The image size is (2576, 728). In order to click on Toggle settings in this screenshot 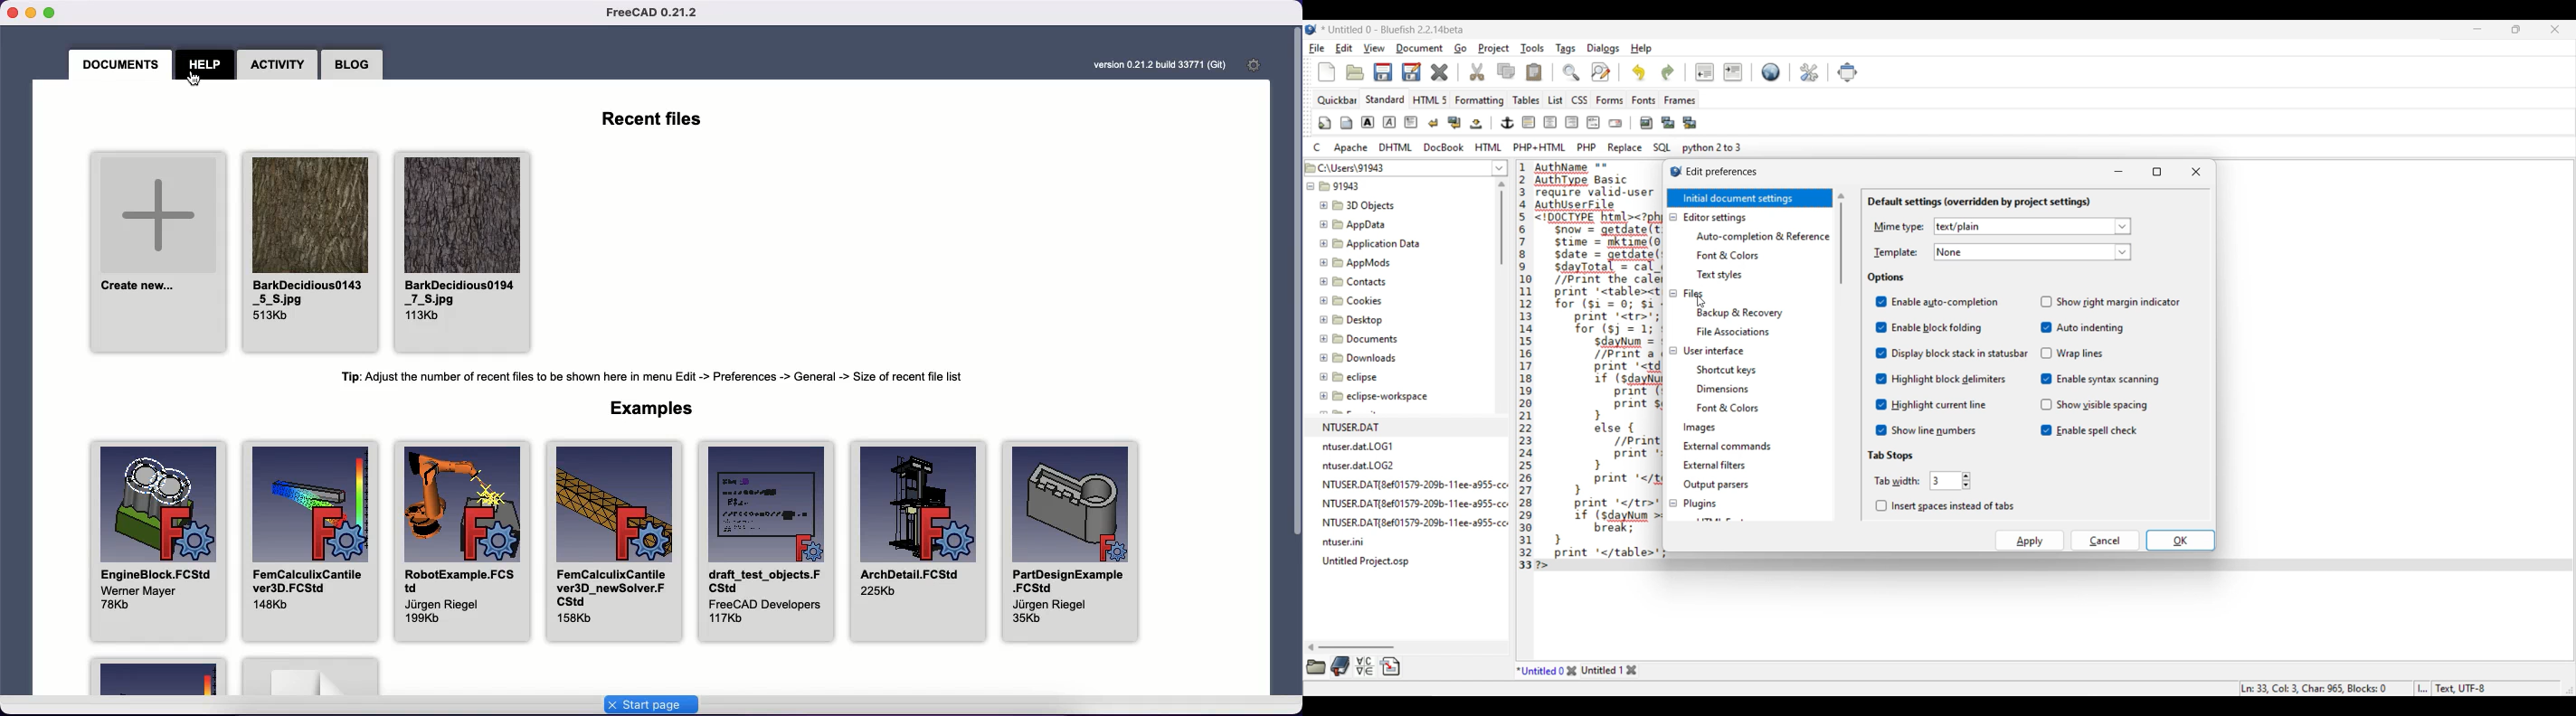, I will do `click(2118, 366)`.